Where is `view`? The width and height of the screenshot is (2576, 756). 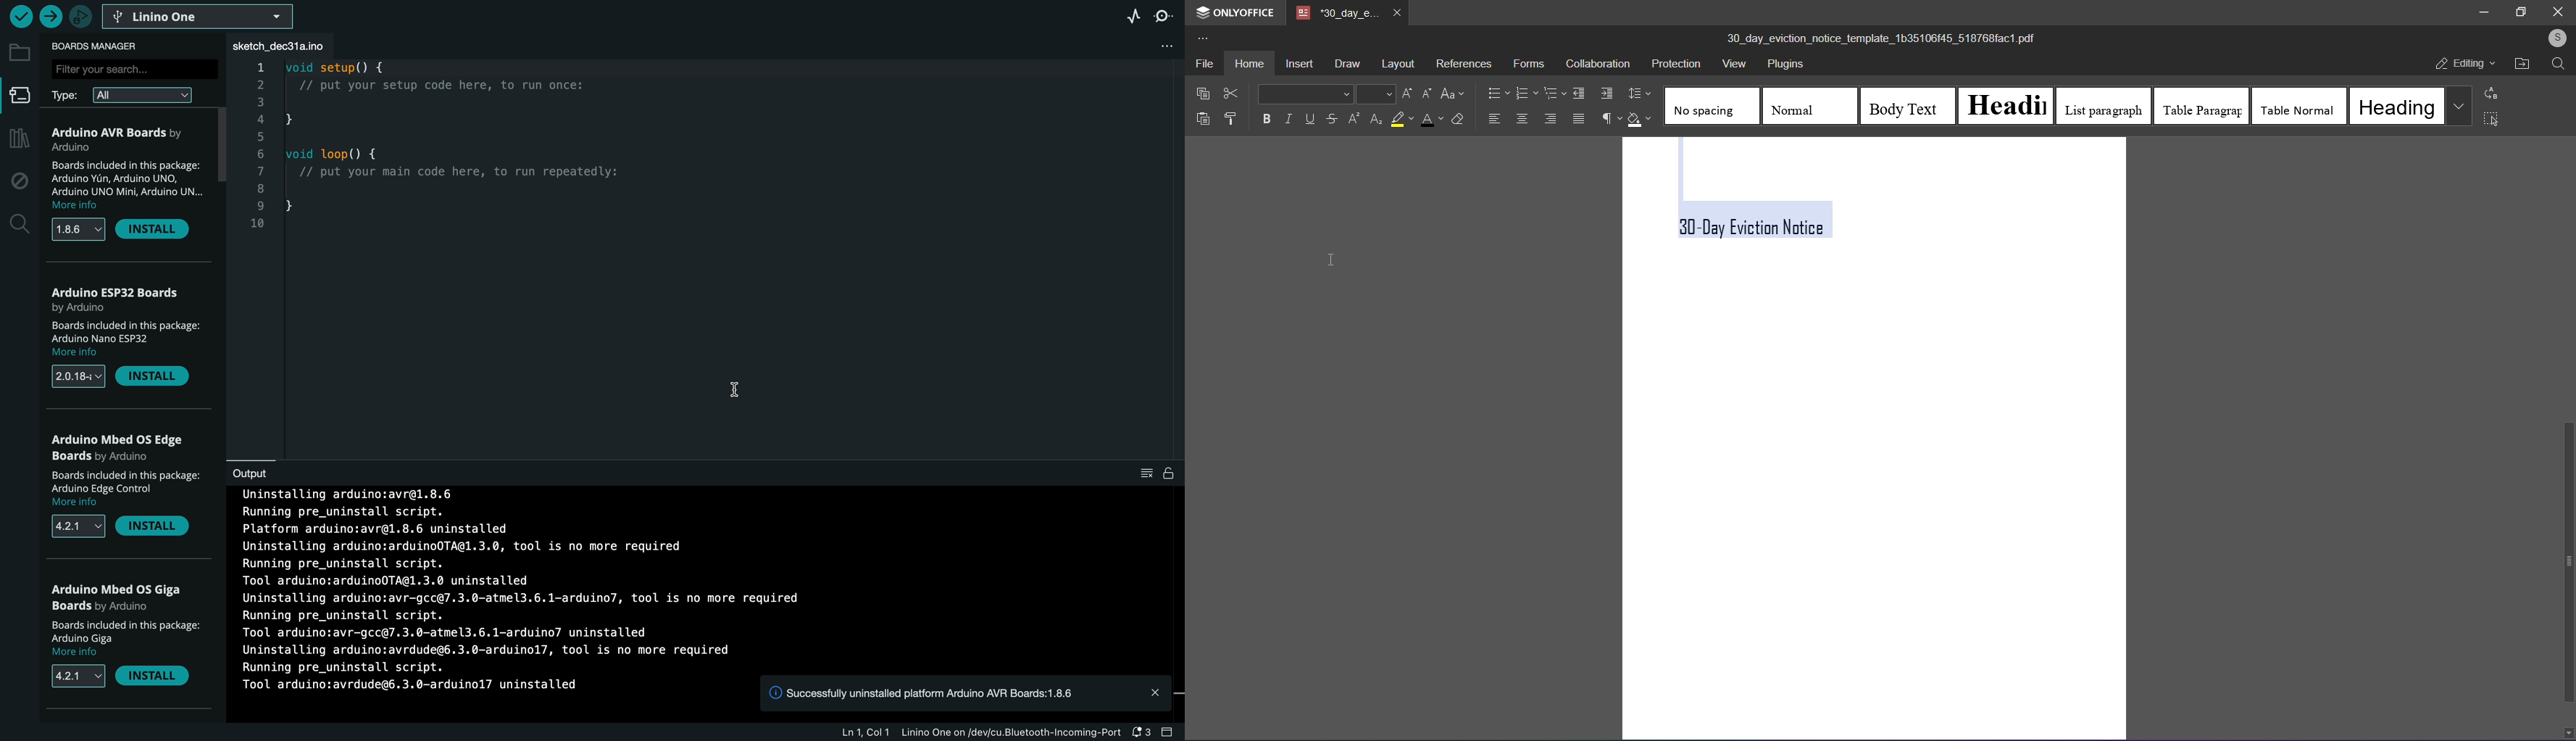
view is located at coordinates (1733, 65).